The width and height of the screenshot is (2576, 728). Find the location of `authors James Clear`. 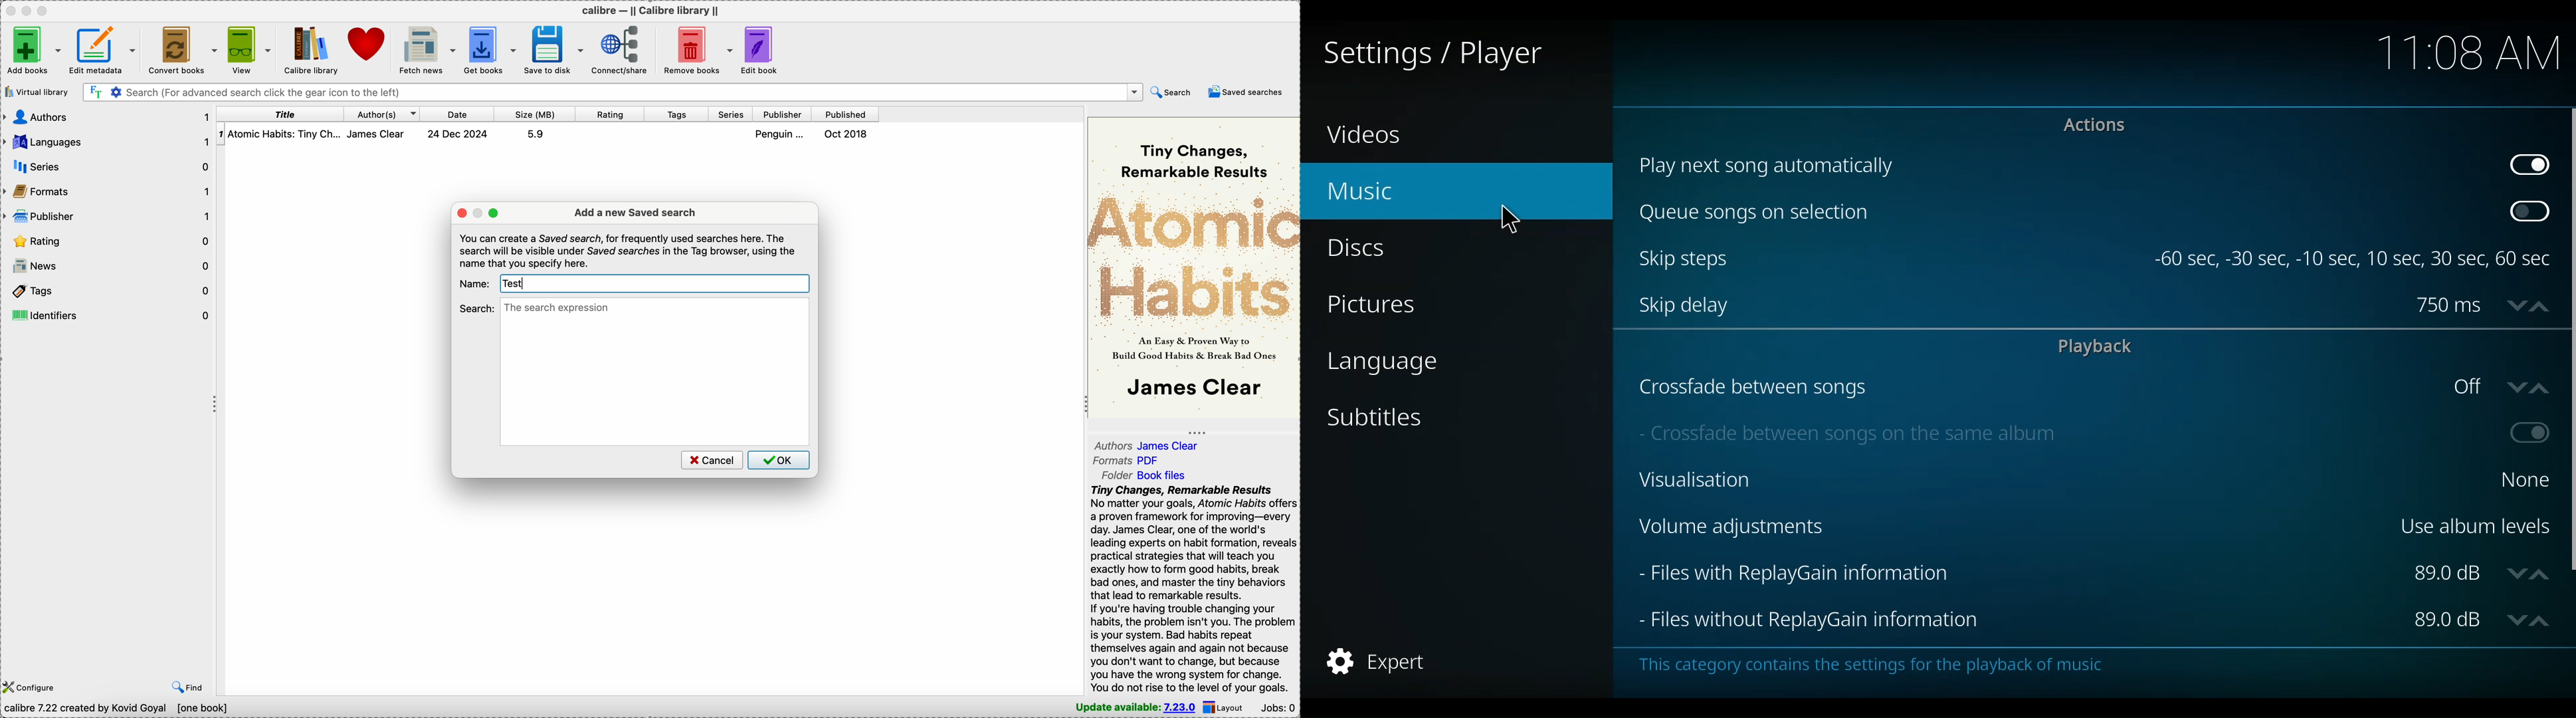

authors James Clear is located at coordinates (1152, 444).